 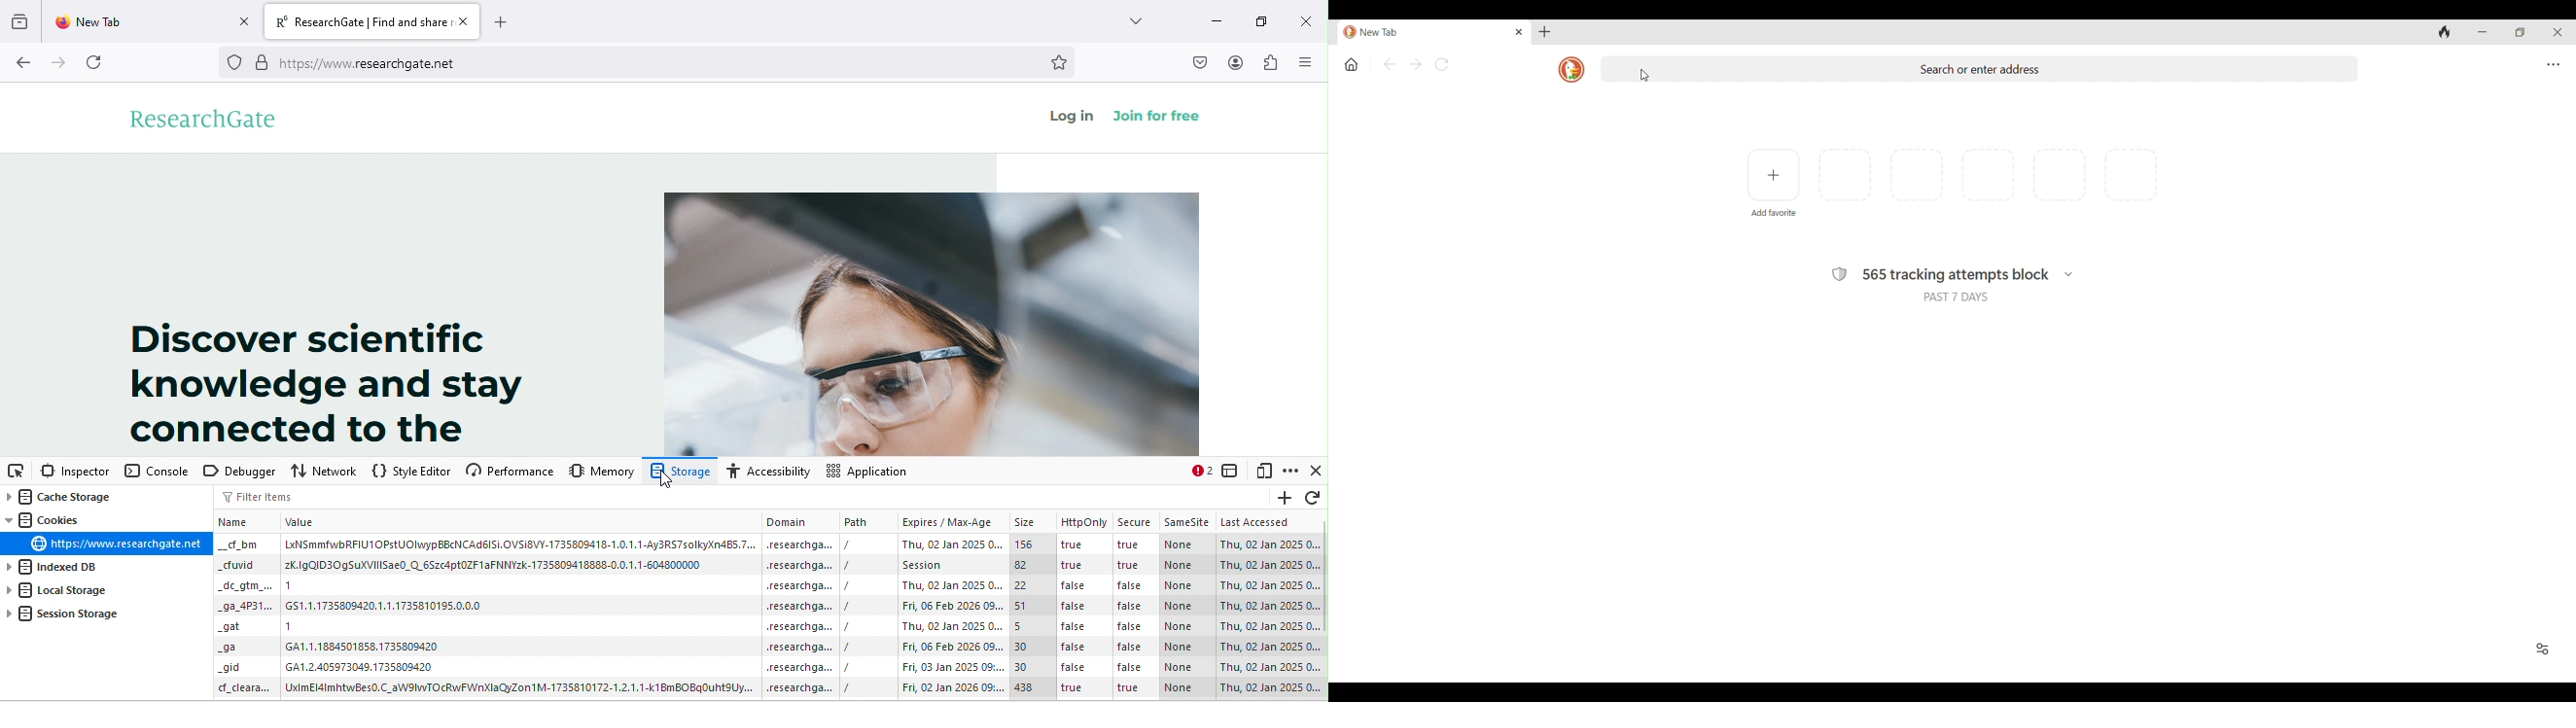 What do you see at coordinates (664, 482) in the screenshot?
I see `cursor movement` at bounding box center [664, 482].